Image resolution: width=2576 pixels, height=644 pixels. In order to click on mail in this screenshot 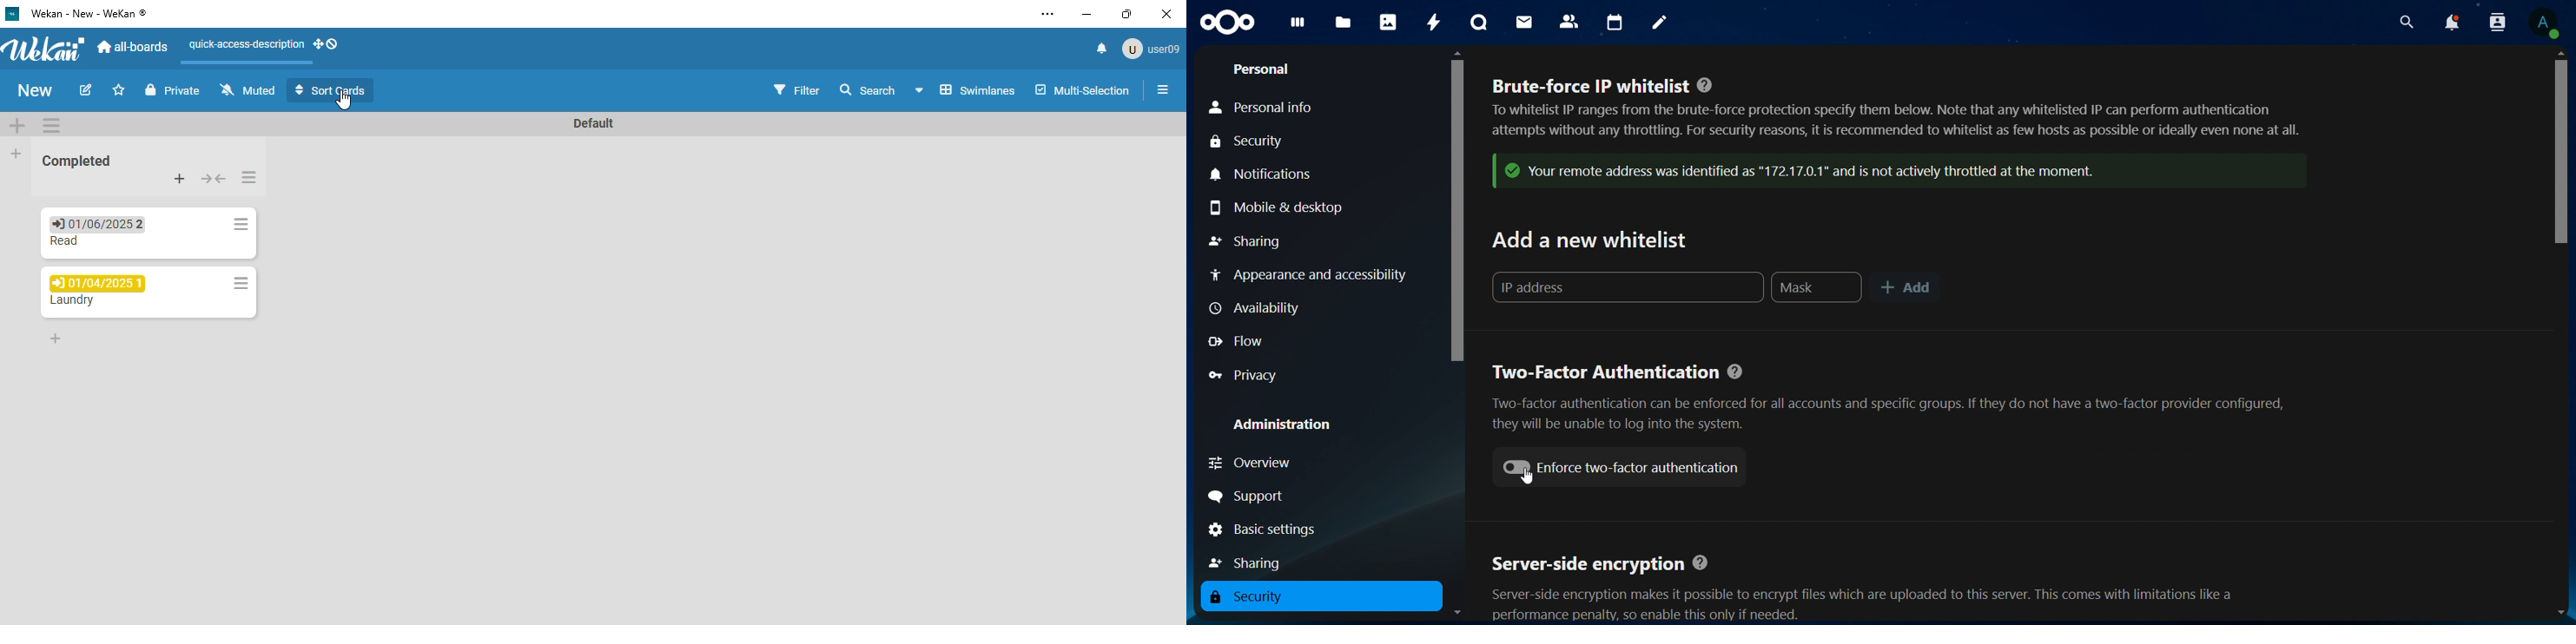, I will do `click(1524, 22)`.